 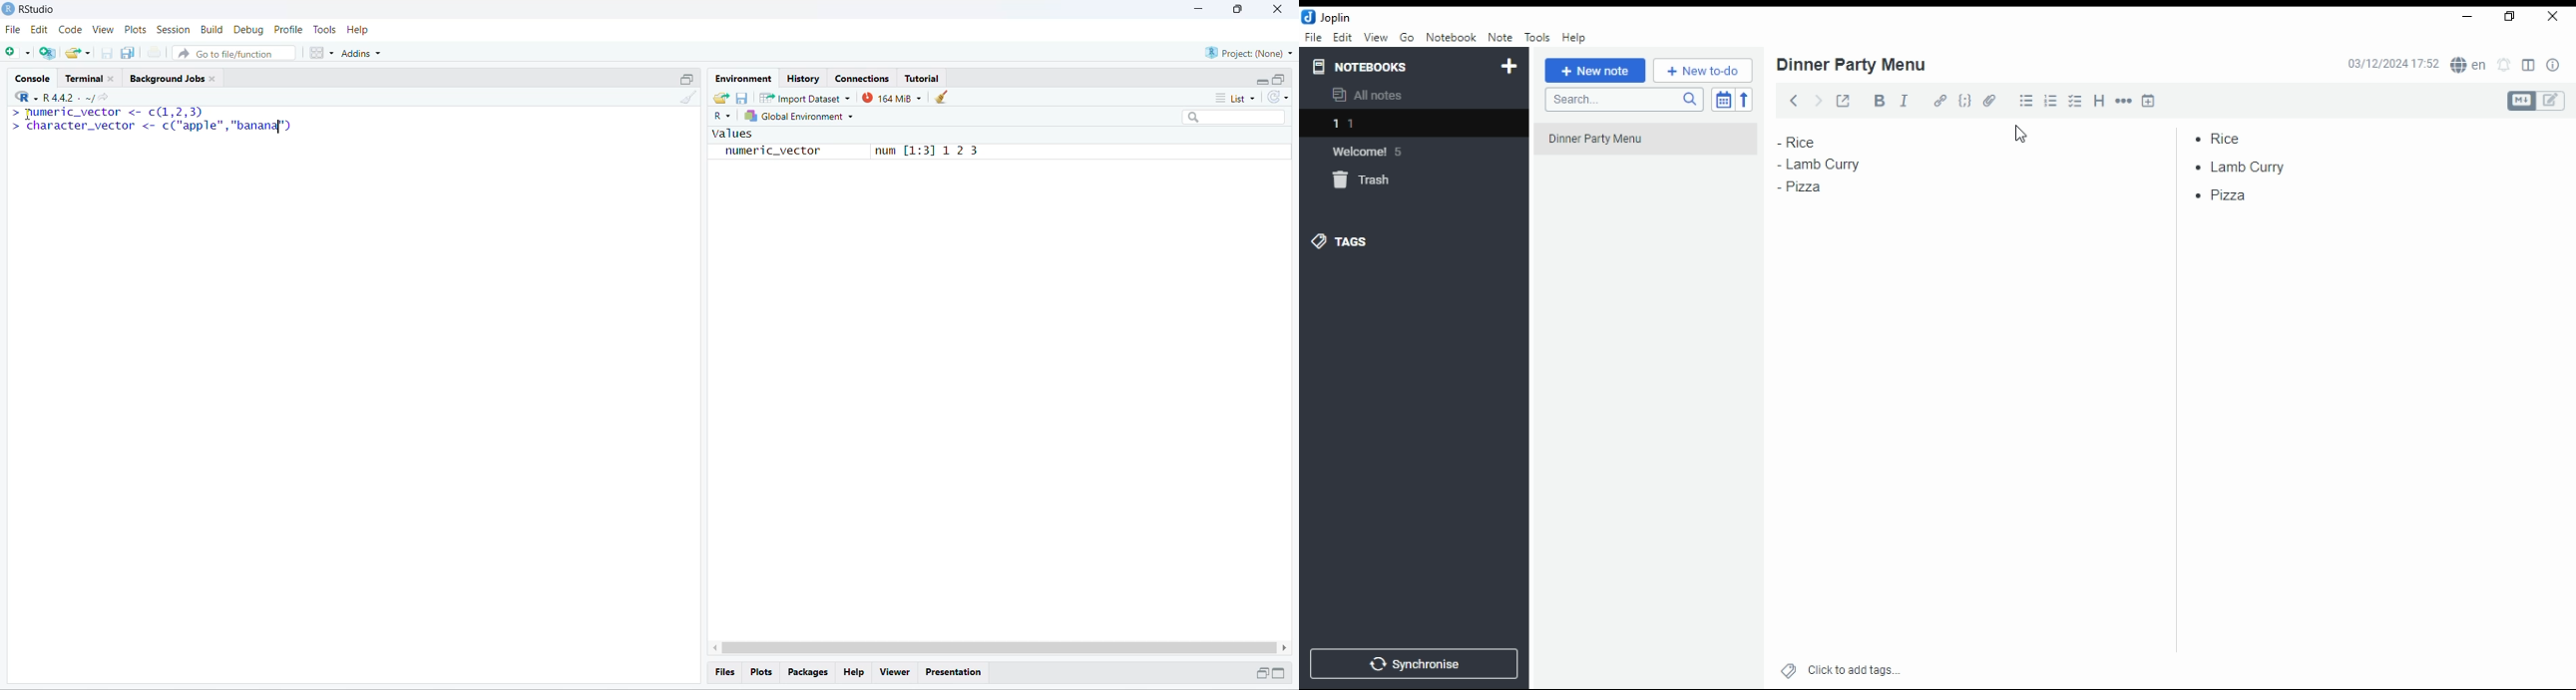 I want to click on notes properties, so click(x=2554, y=65).